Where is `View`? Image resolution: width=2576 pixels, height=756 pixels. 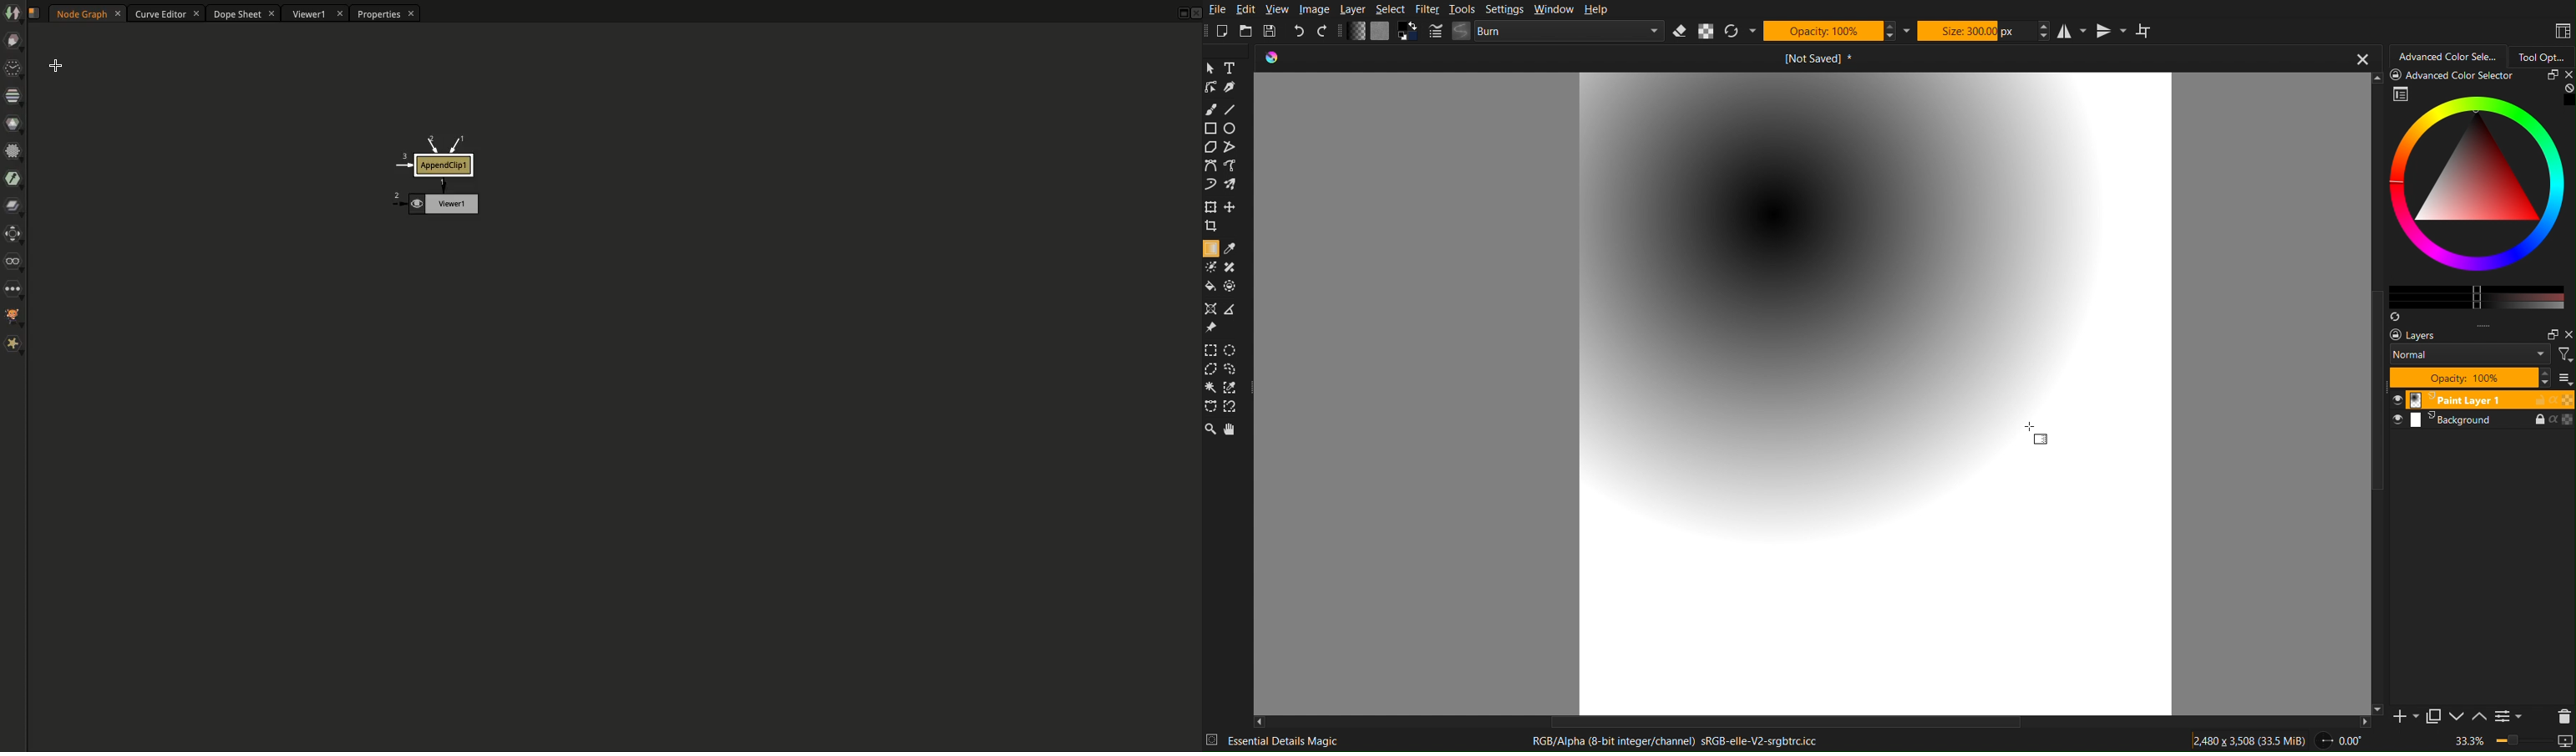 View is located at coordinates (1279, 9).